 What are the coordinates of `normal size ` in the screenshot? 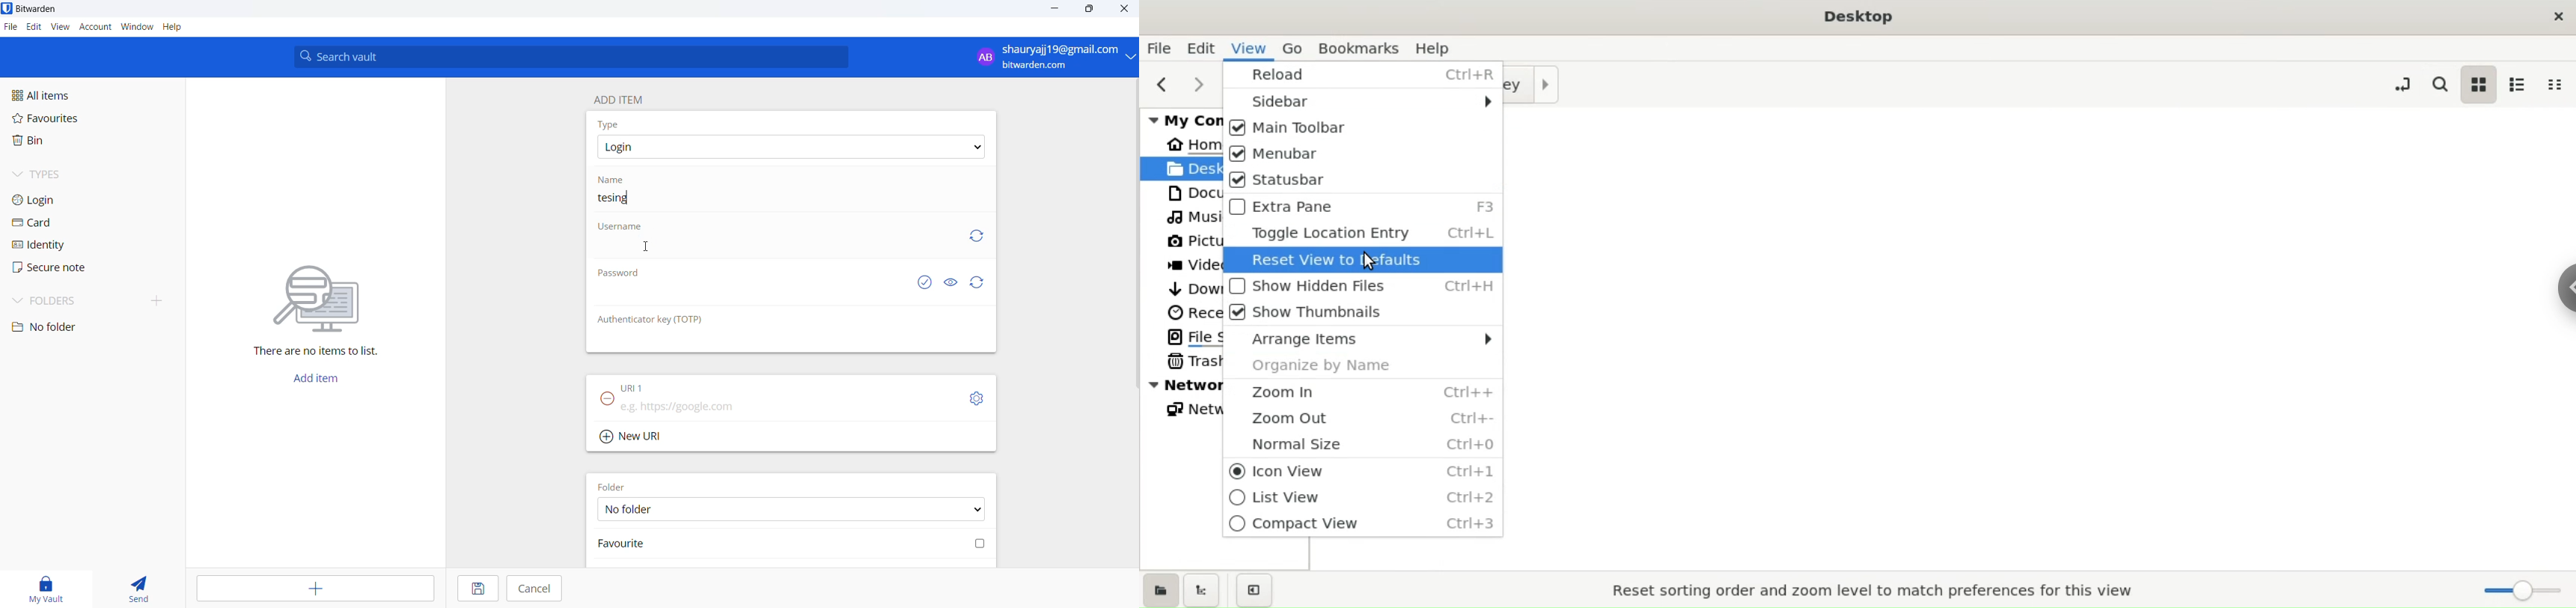 It's located at (1364, 445).